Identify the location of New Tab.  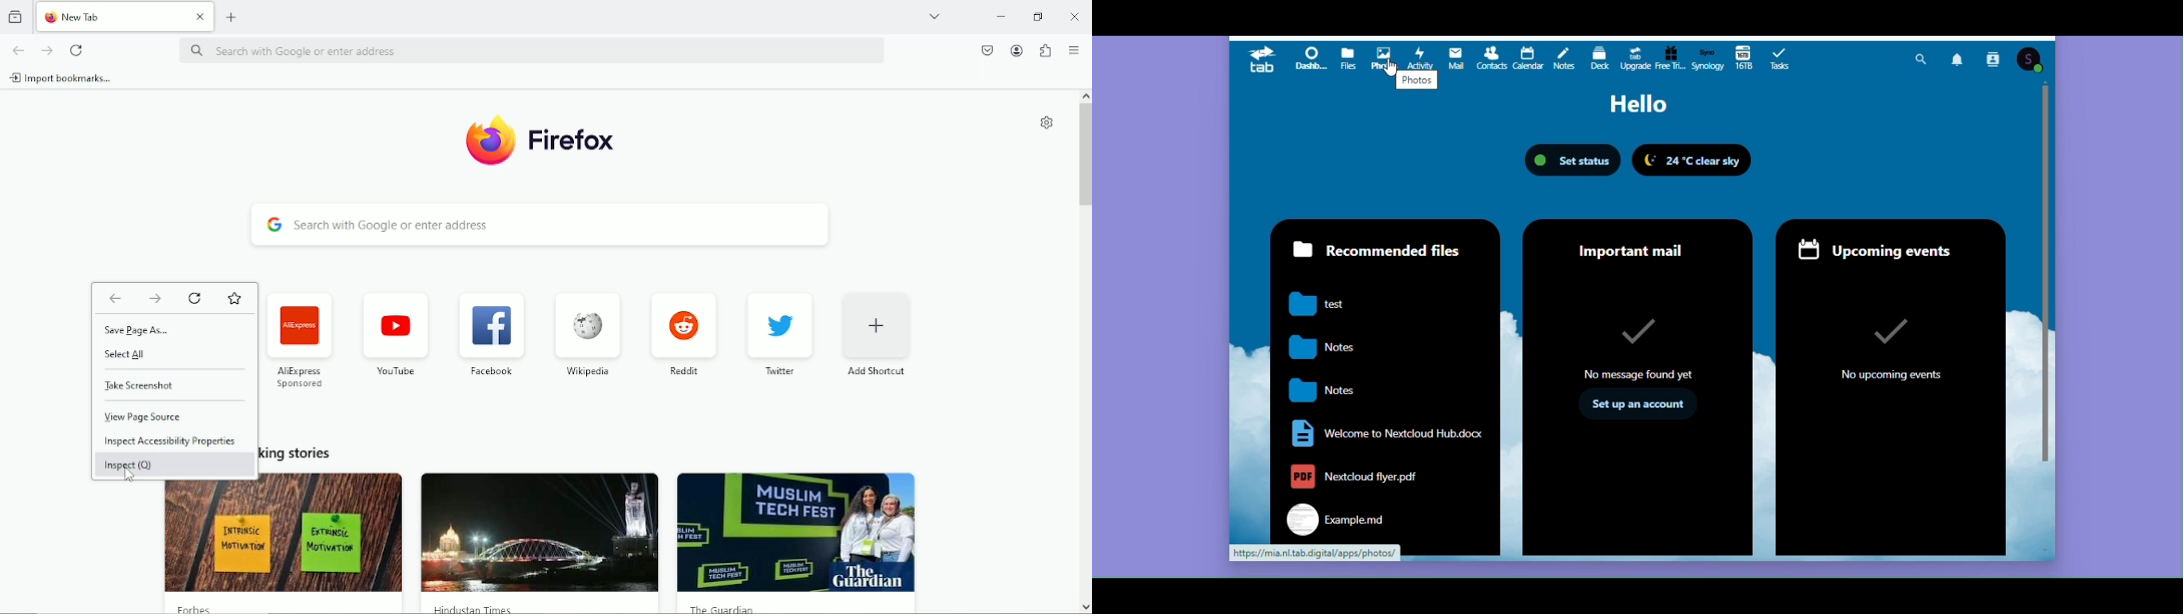
(110, 16).